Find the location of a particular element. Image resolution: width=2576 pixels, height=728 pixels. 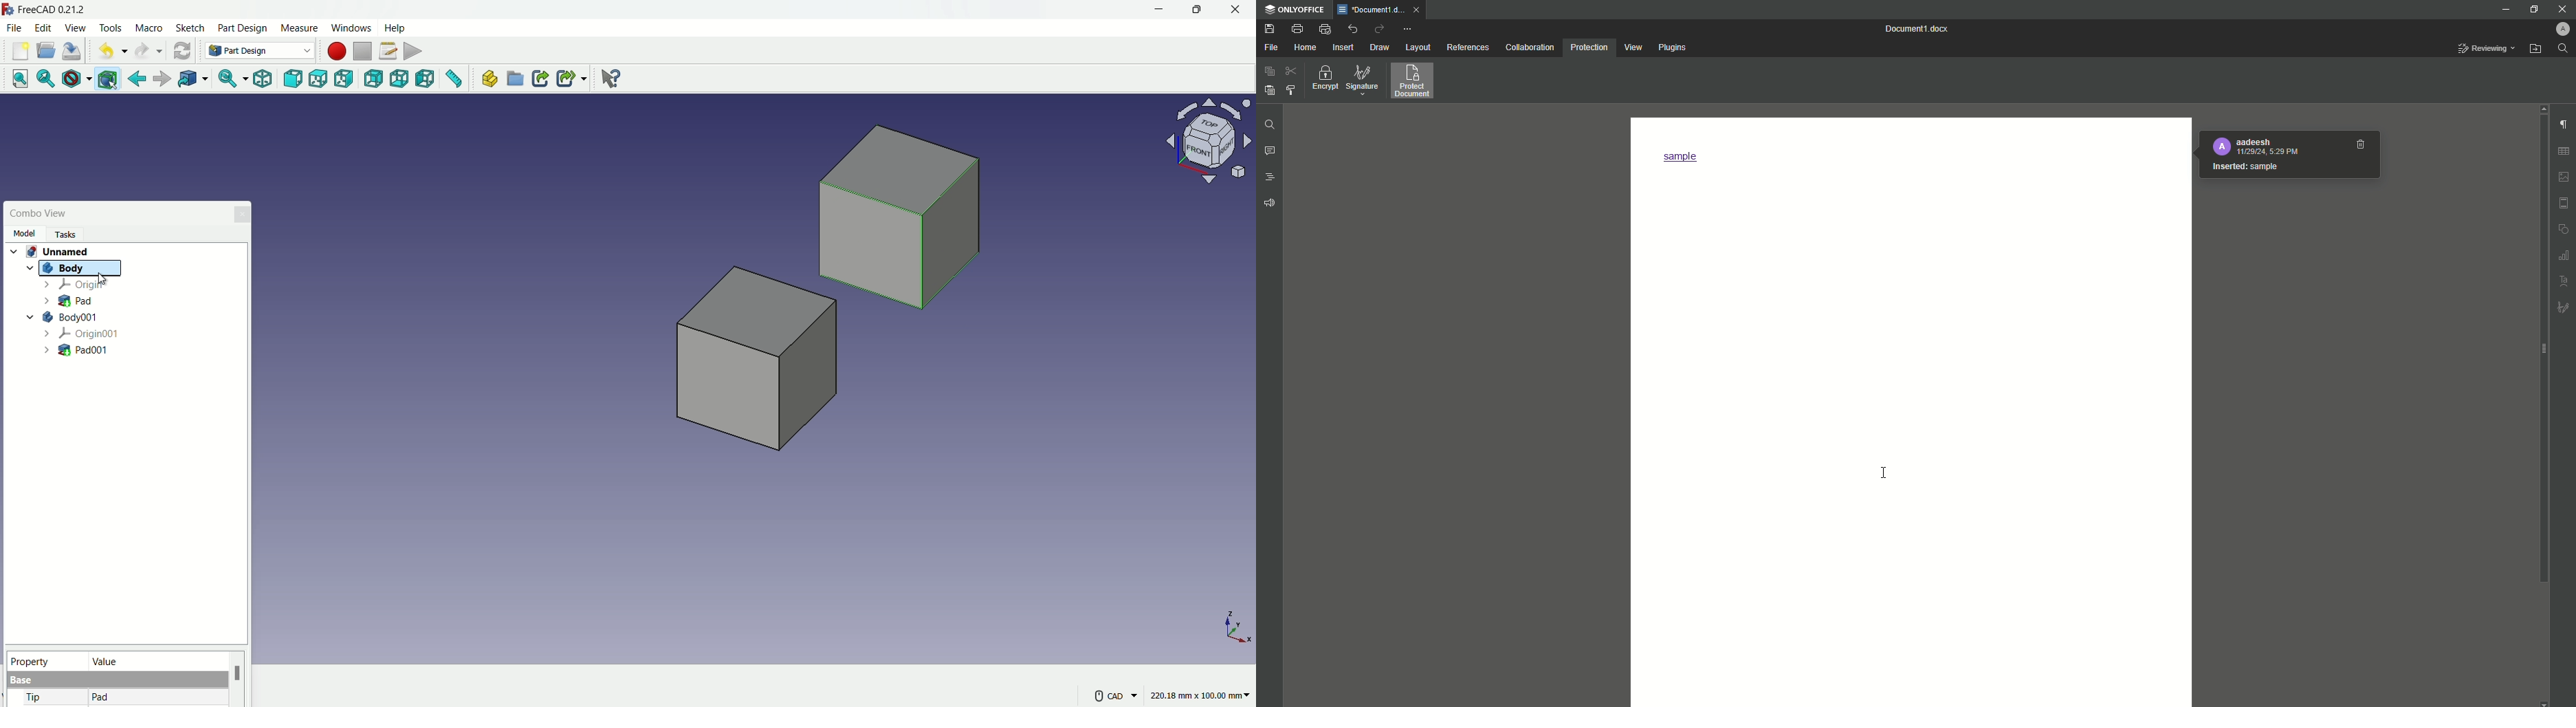

property is located at coordinates (45, 660).